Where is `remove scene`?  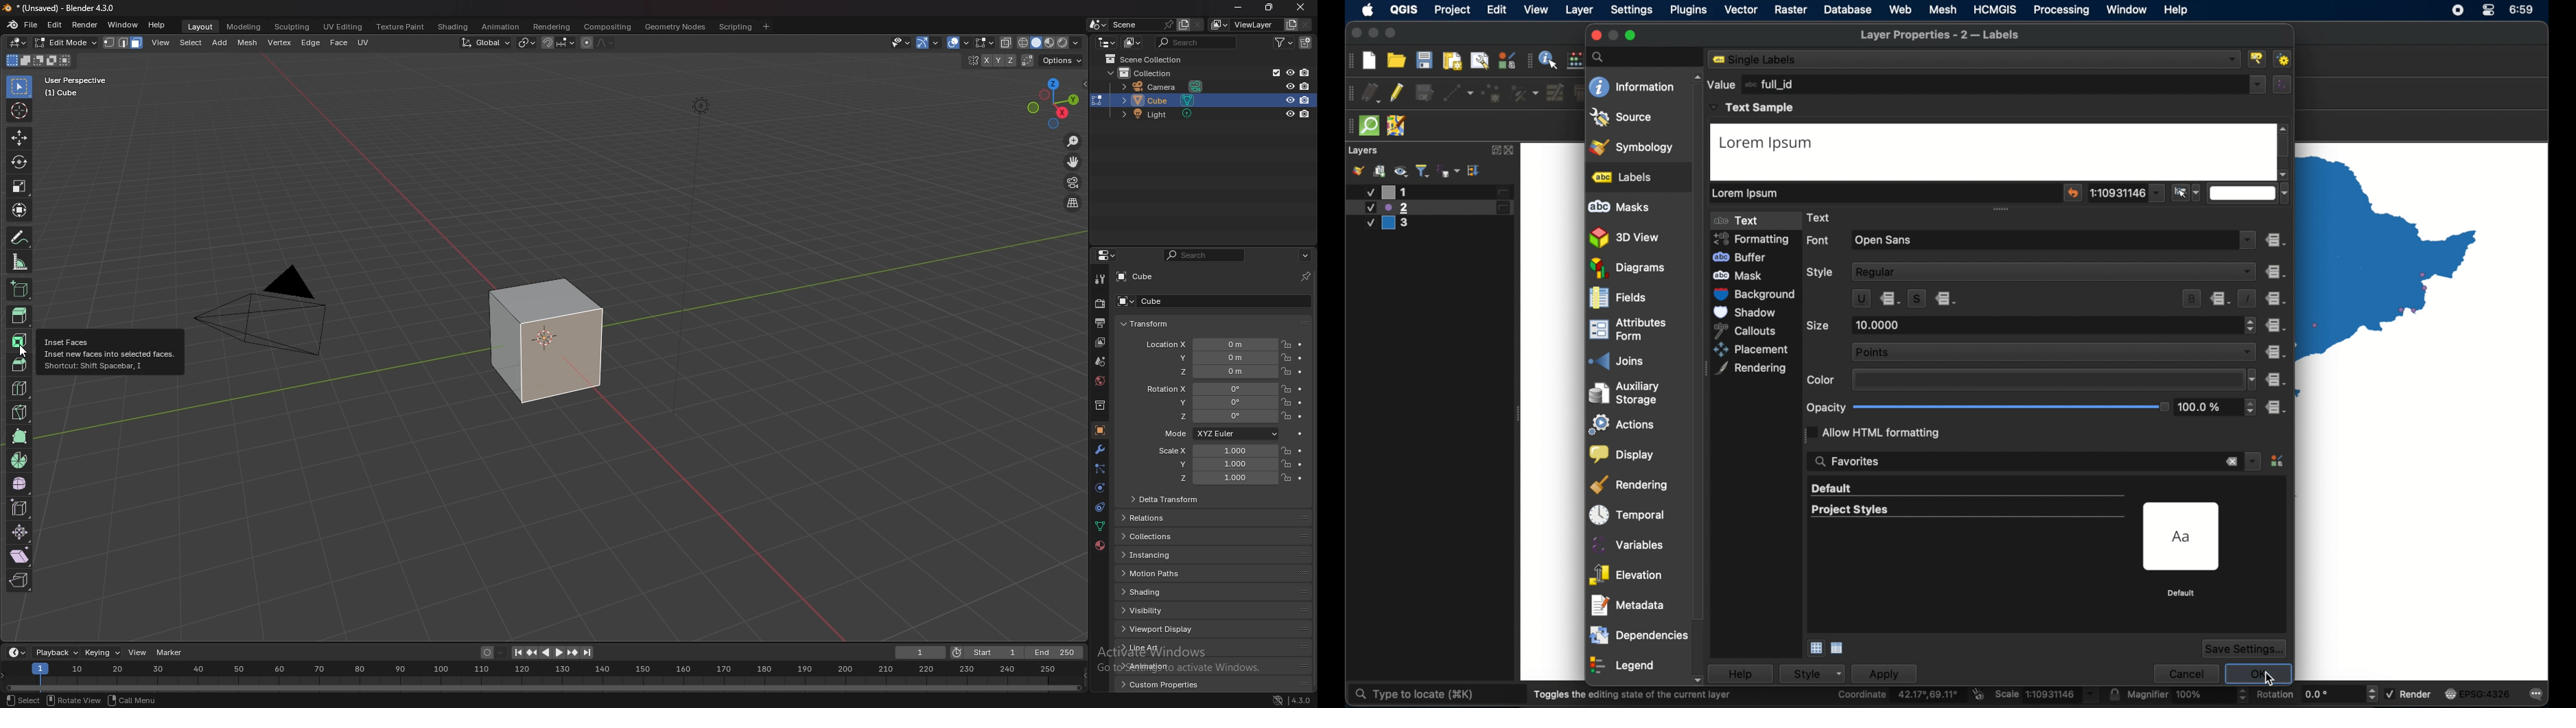 remove scene is located at coordinates (1197, 25).